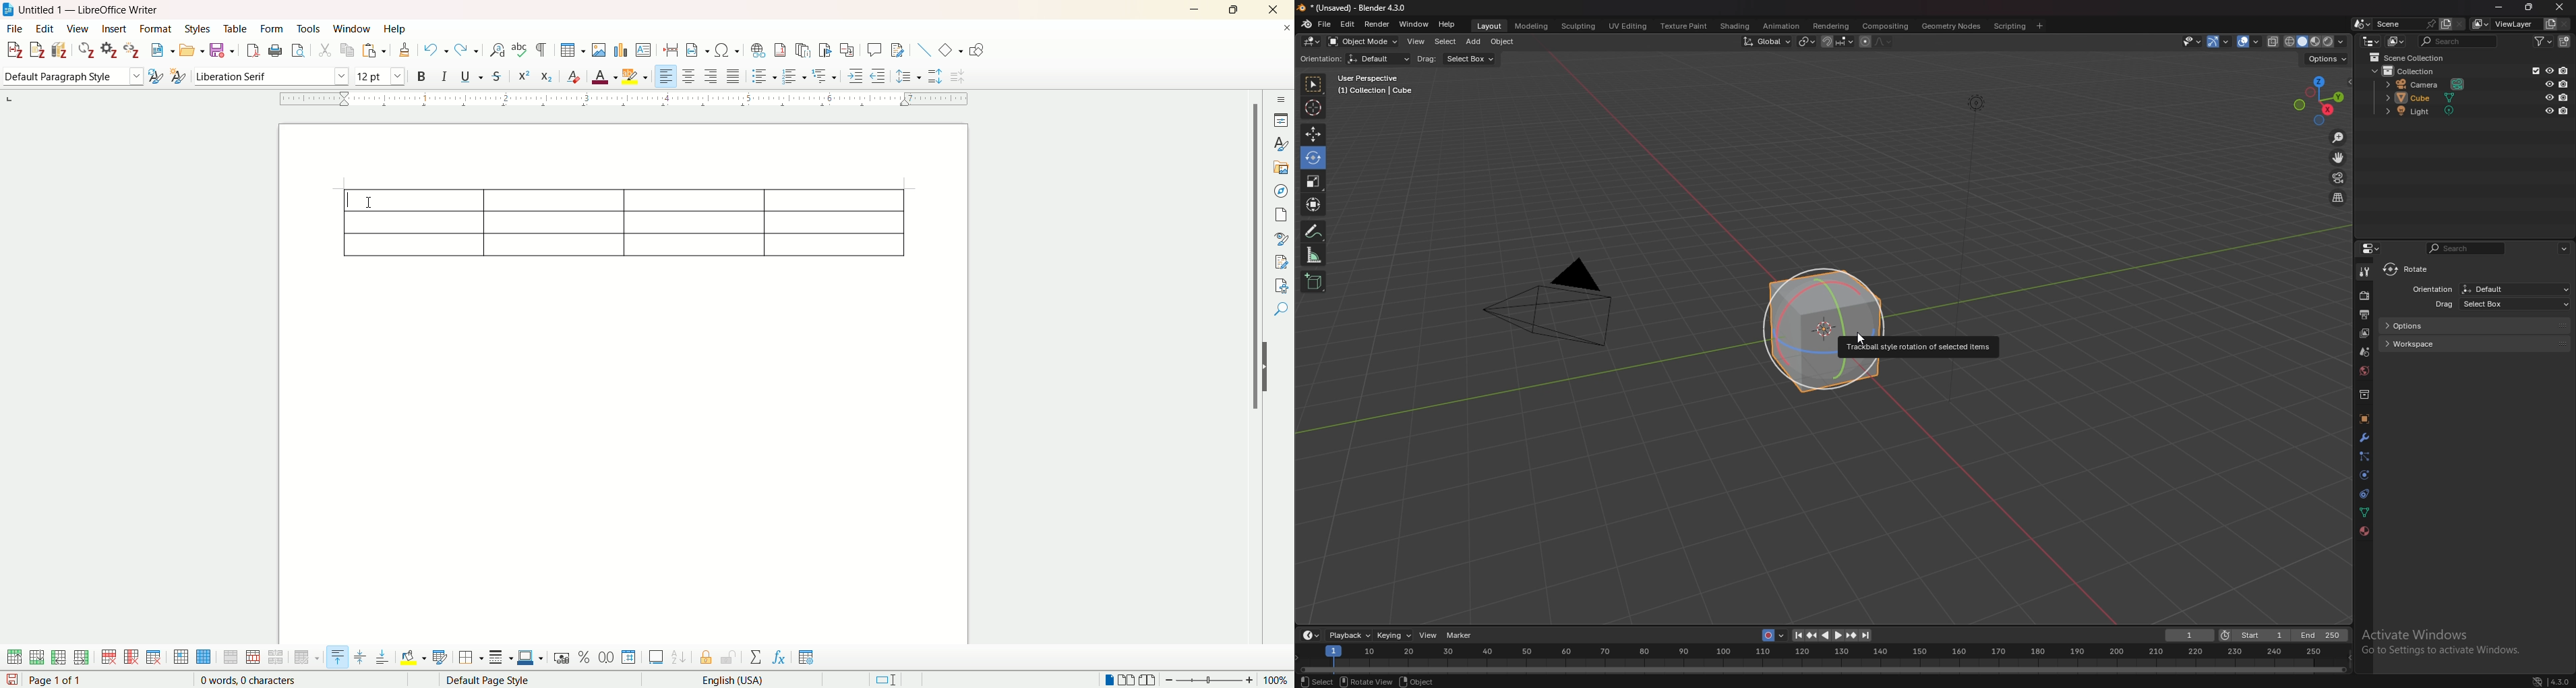 The image size is (2576, 700). What do you see at coordinates (1830, 25) in the screenshot?
I see `rendering` at bounding box center [1830, 25].